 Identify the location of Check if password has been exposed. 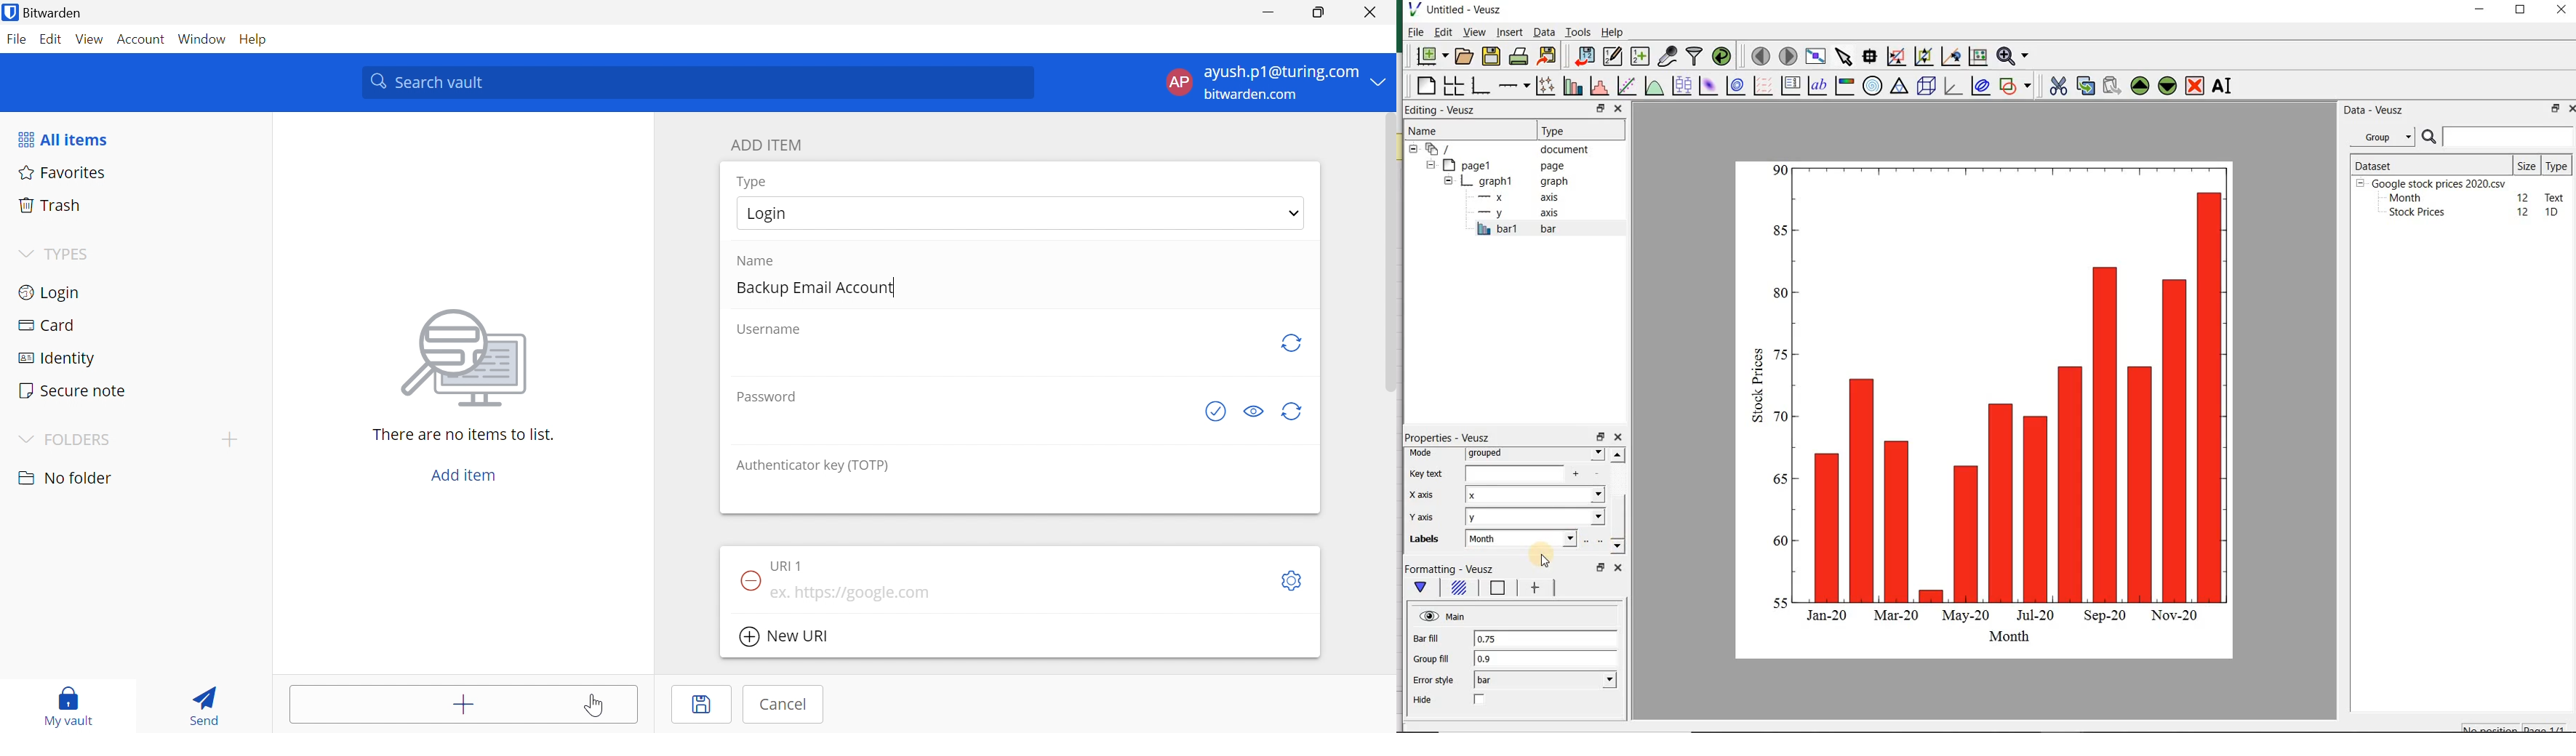
(1217, 412).